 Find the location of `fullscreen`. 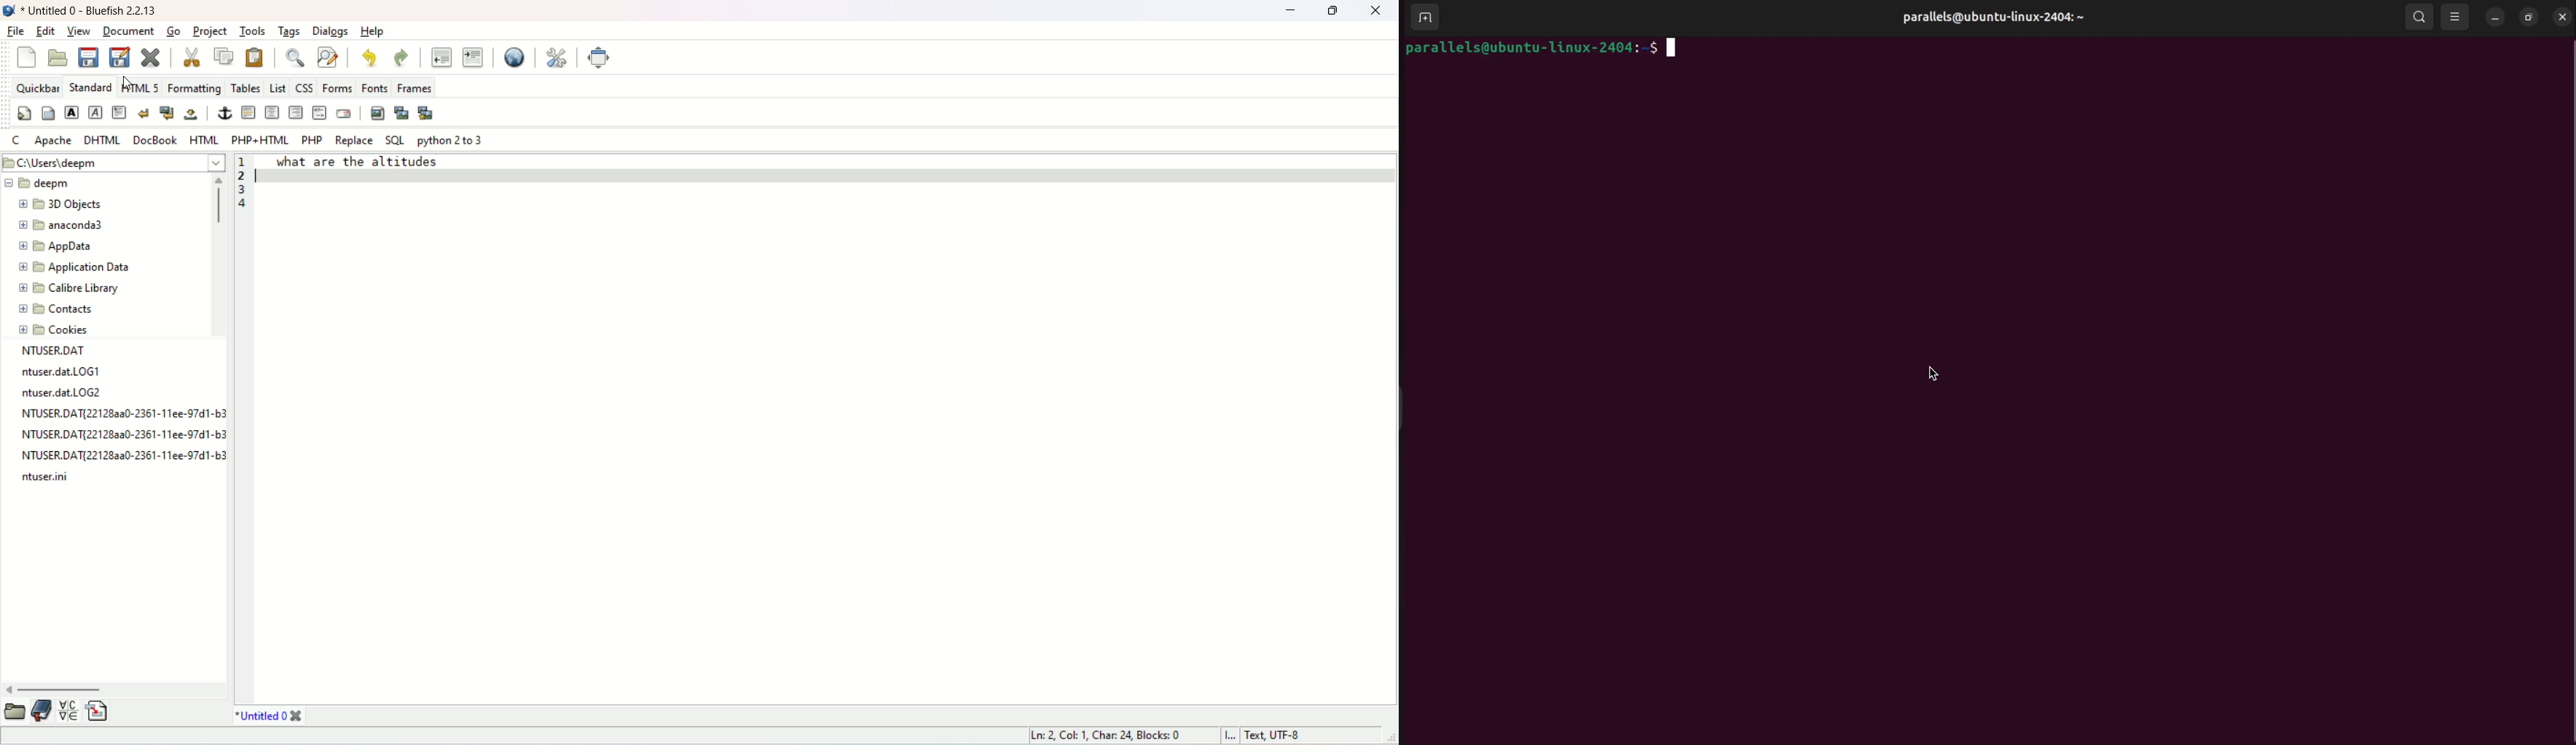

fullscreen is located at coordinates (600, 57).